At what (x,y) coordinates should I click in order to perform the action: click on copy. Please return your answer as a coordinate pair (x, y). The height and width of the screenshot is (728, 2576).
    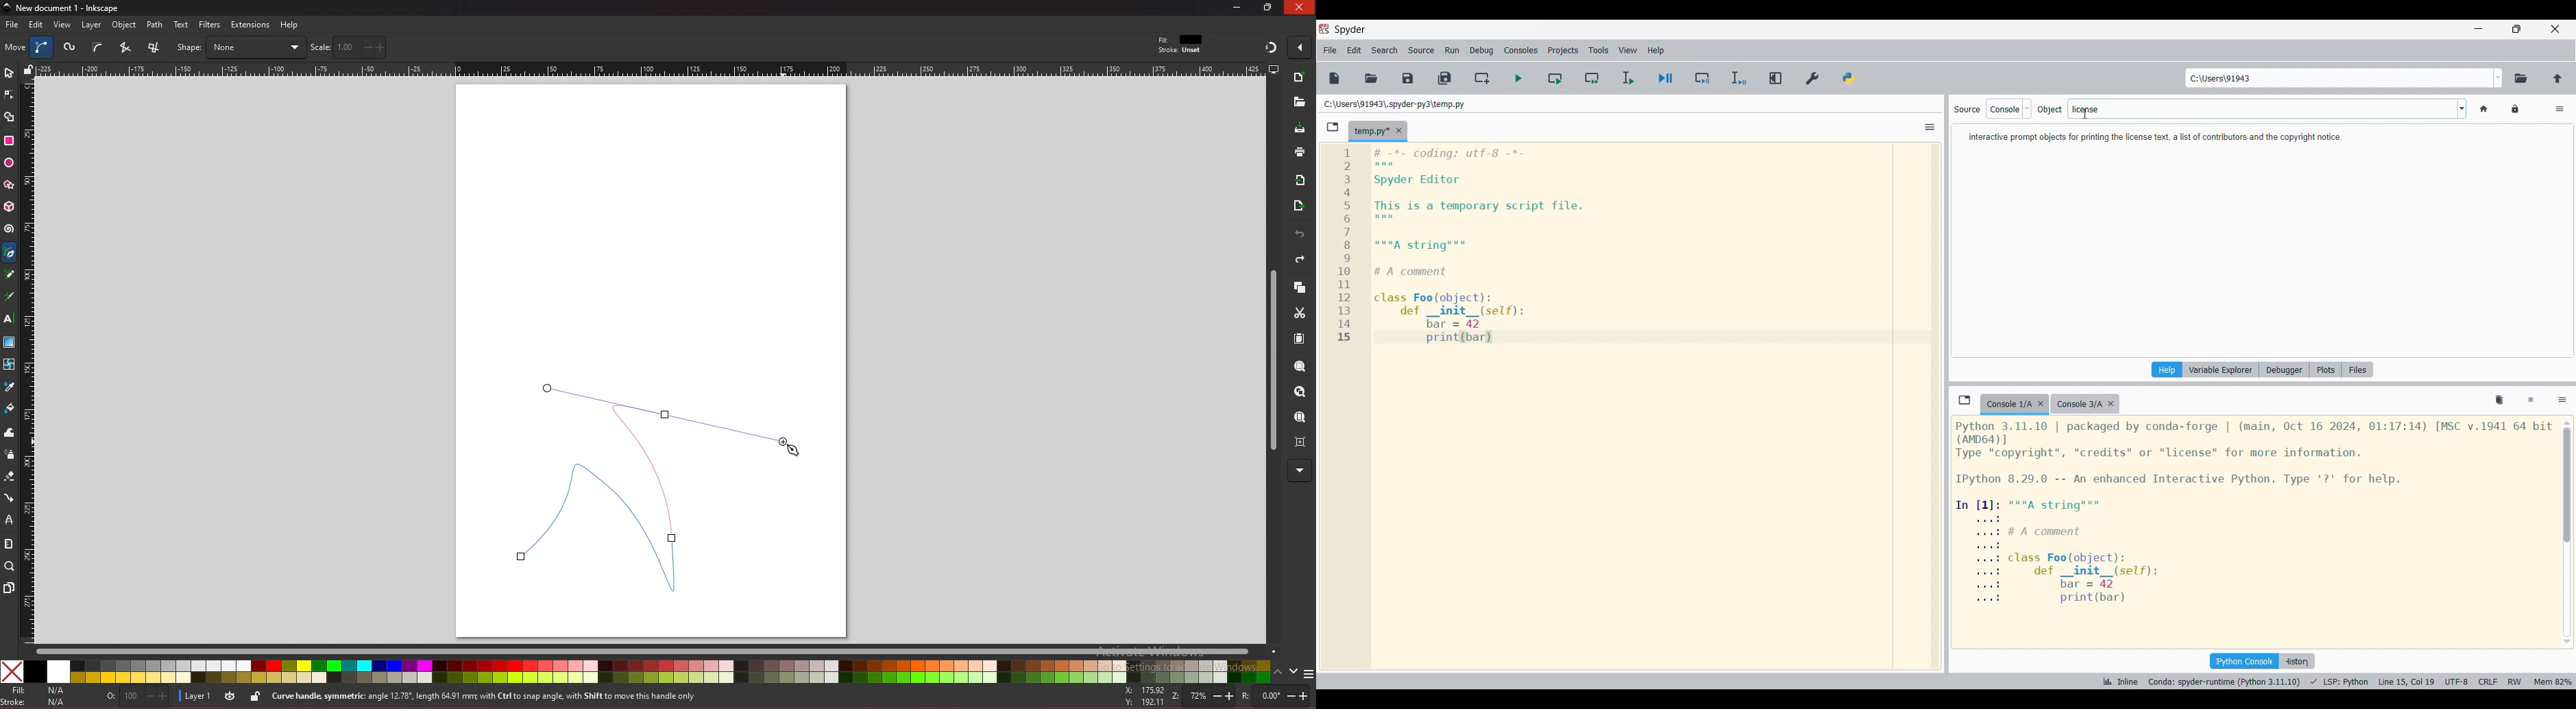
    Looking at the image, I should click on (1299, 288).